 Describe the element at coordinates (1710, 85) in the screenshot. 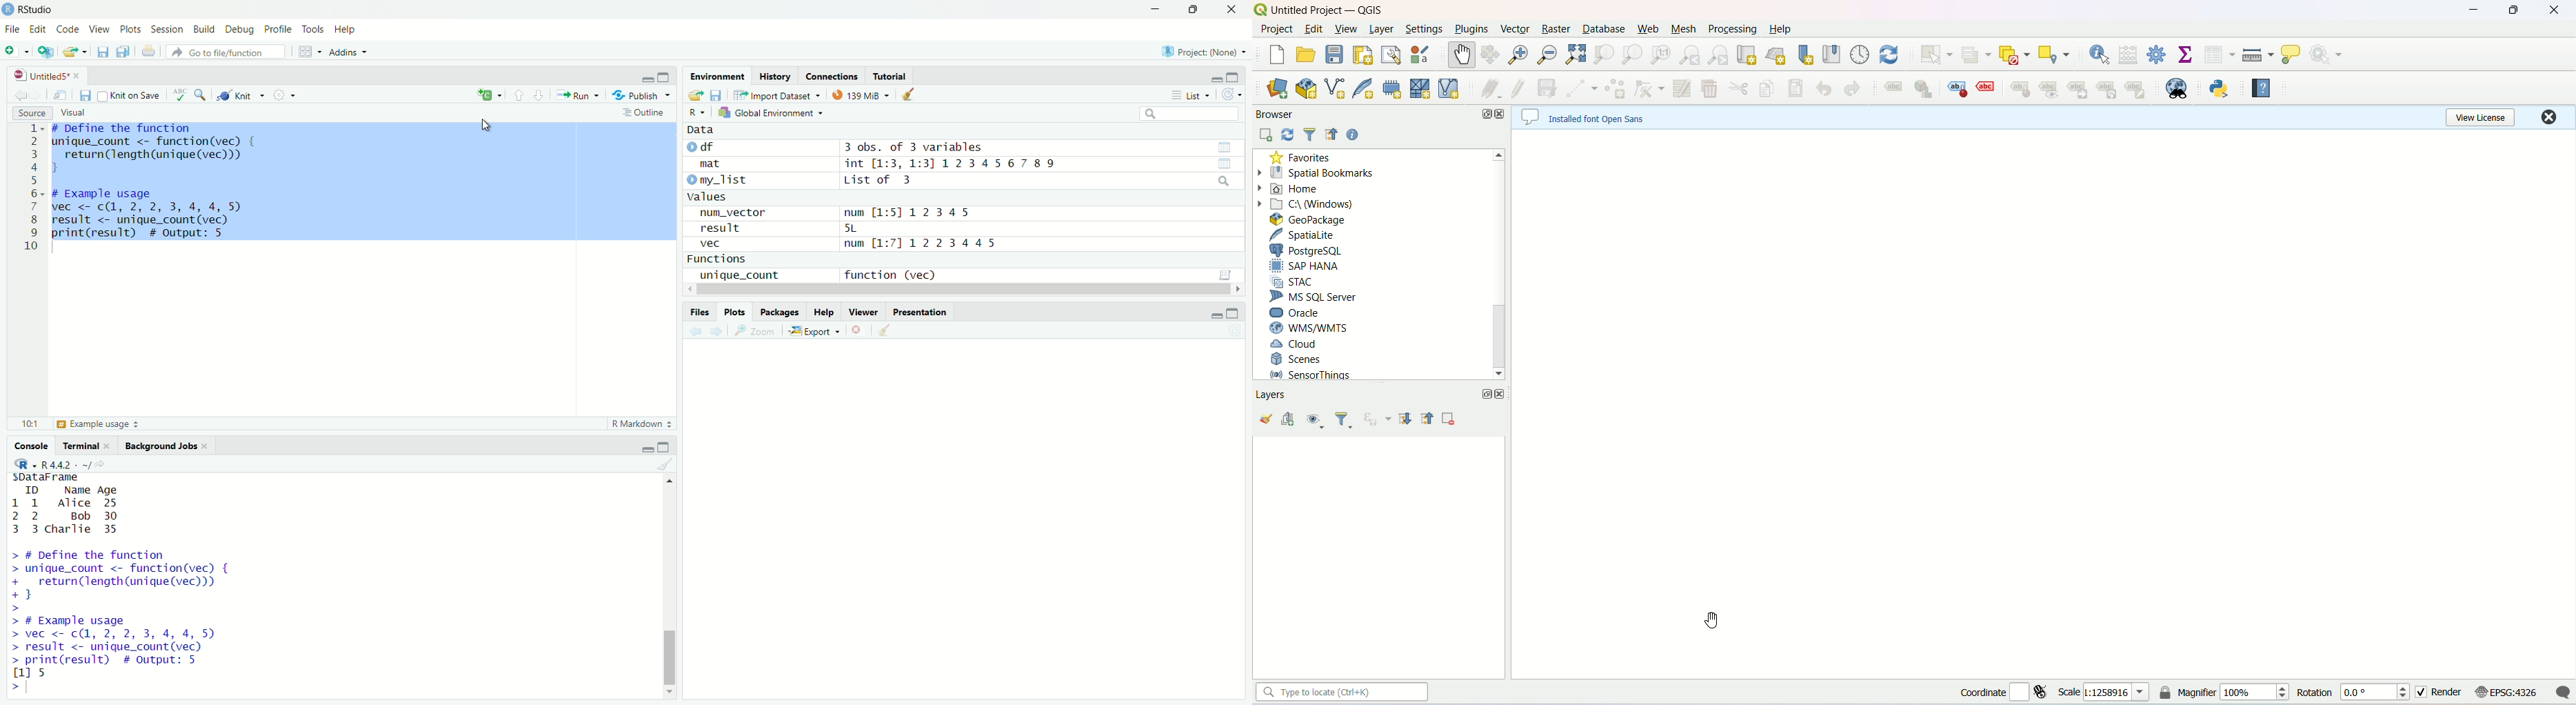

I see `delete` at that location.